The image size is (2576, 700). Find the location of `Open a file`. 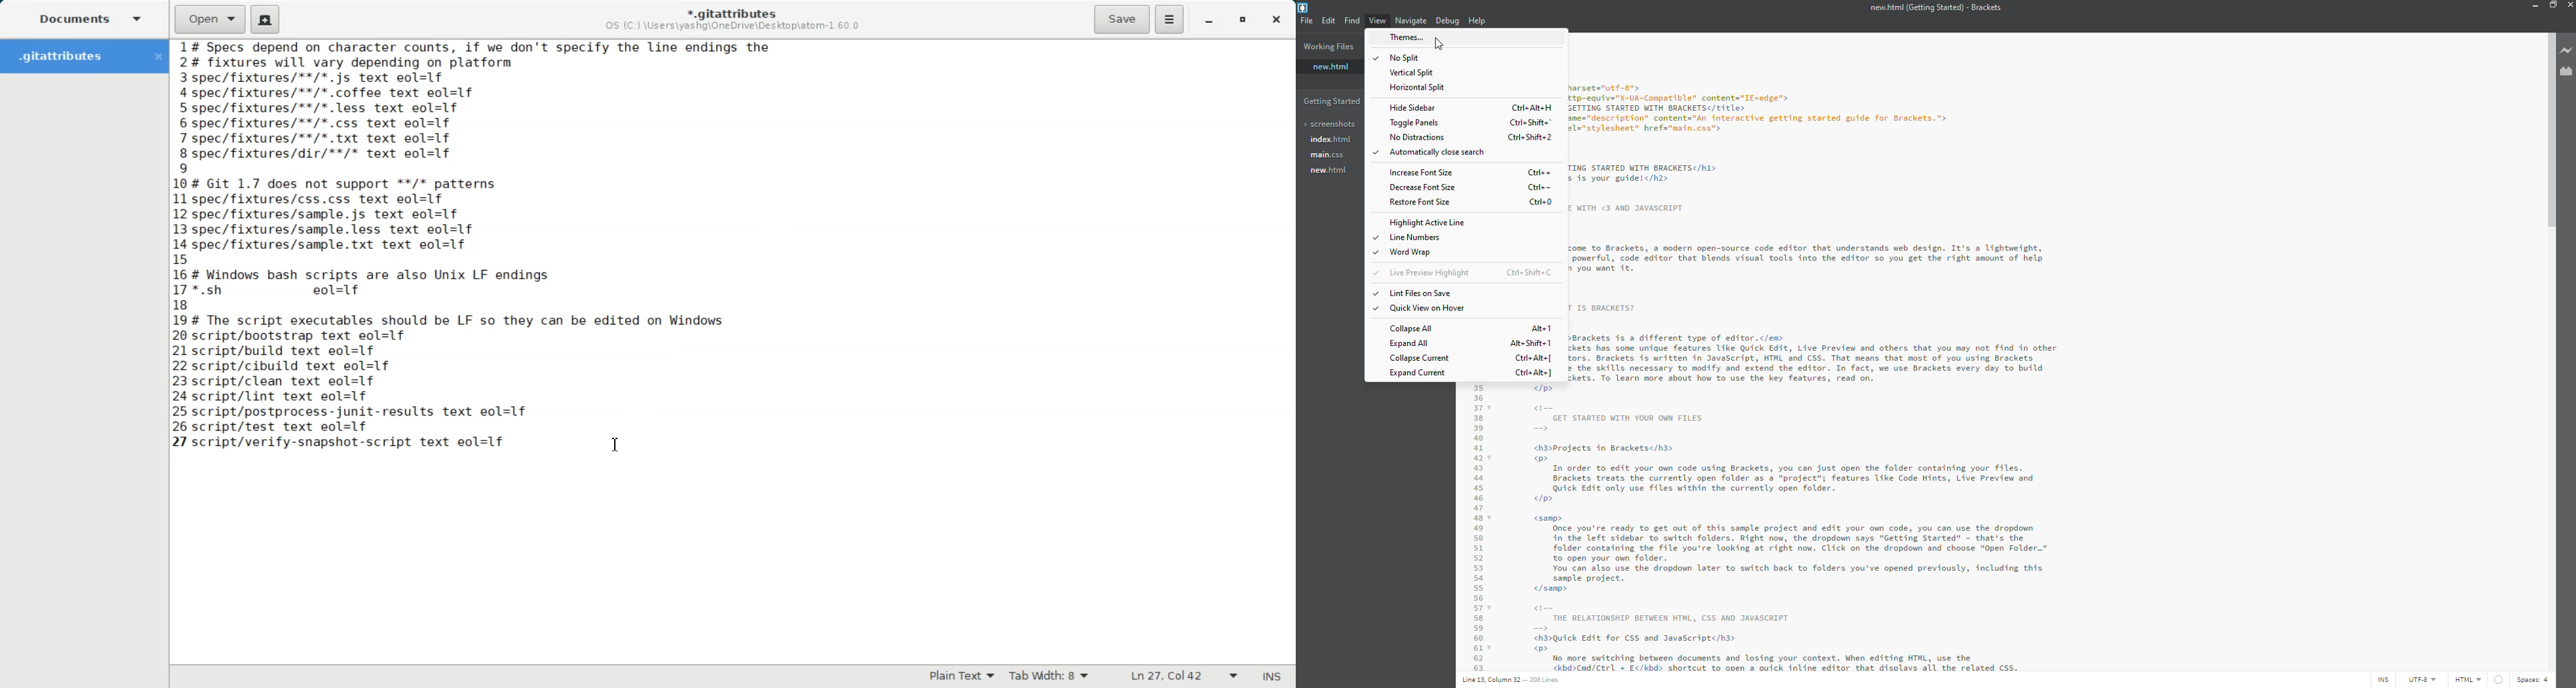

Open a file is located at coordinates (210, 18).